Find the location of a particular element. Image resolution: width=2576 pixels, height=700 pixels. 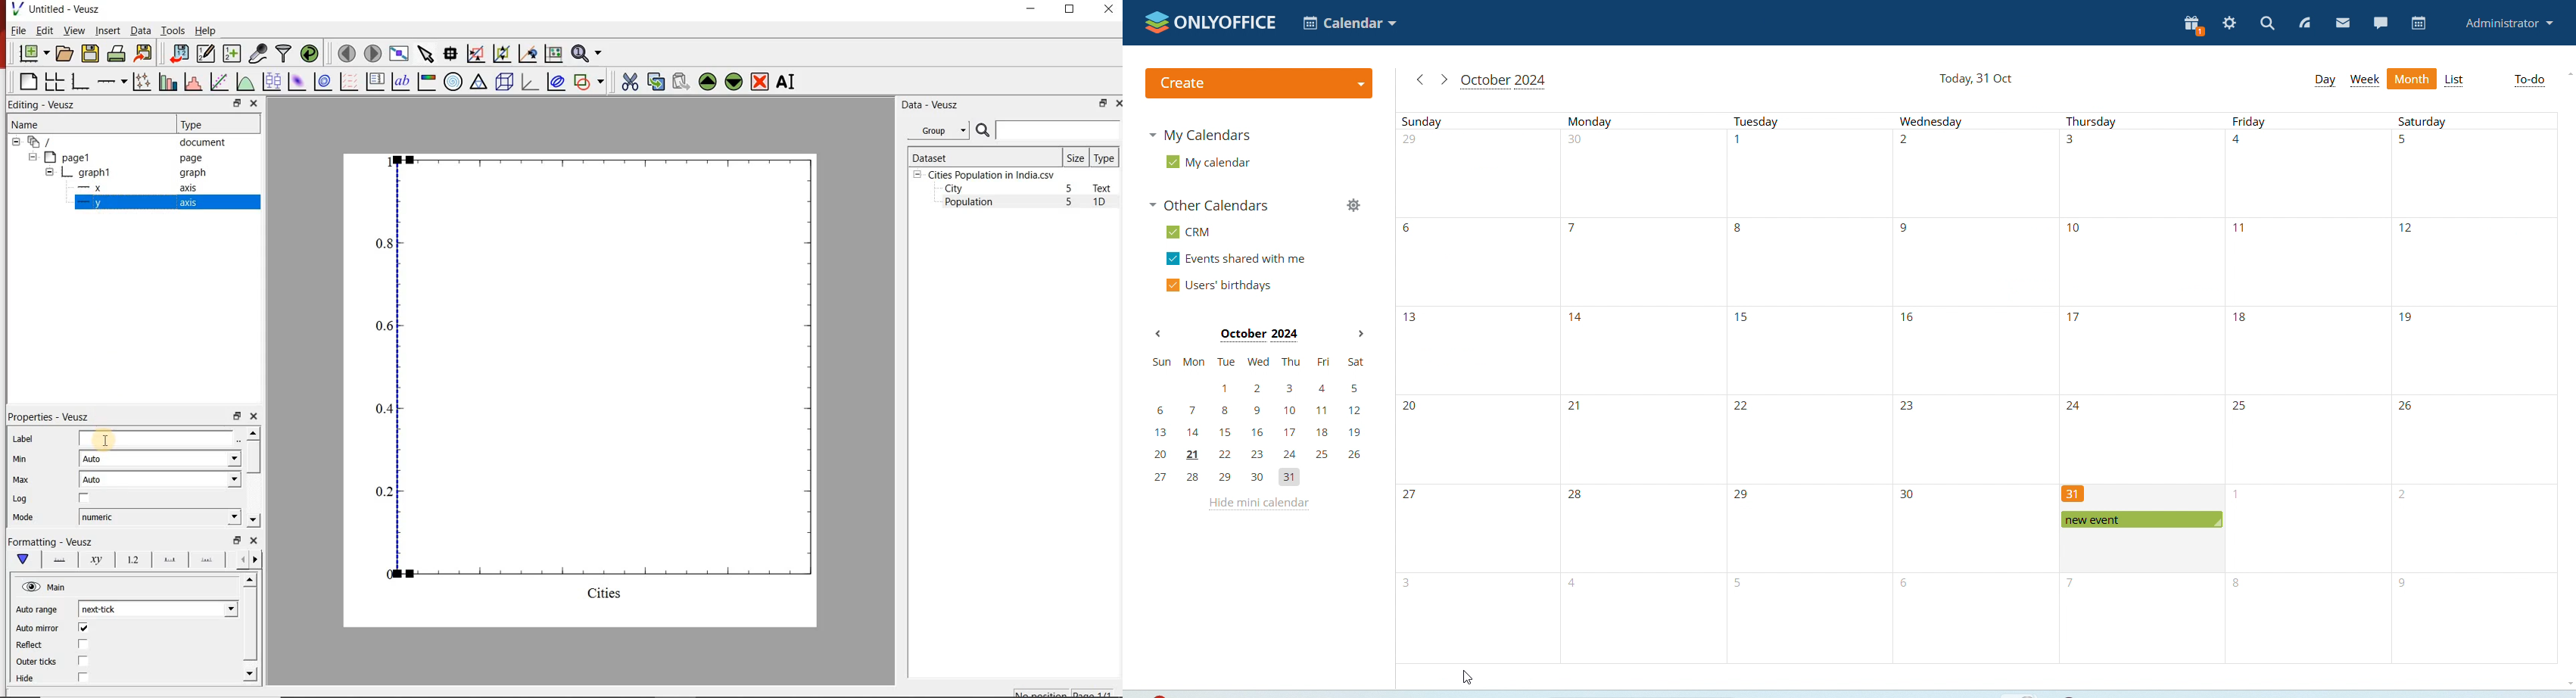

Add an axis to the plot is located at coordinates (112, 80).